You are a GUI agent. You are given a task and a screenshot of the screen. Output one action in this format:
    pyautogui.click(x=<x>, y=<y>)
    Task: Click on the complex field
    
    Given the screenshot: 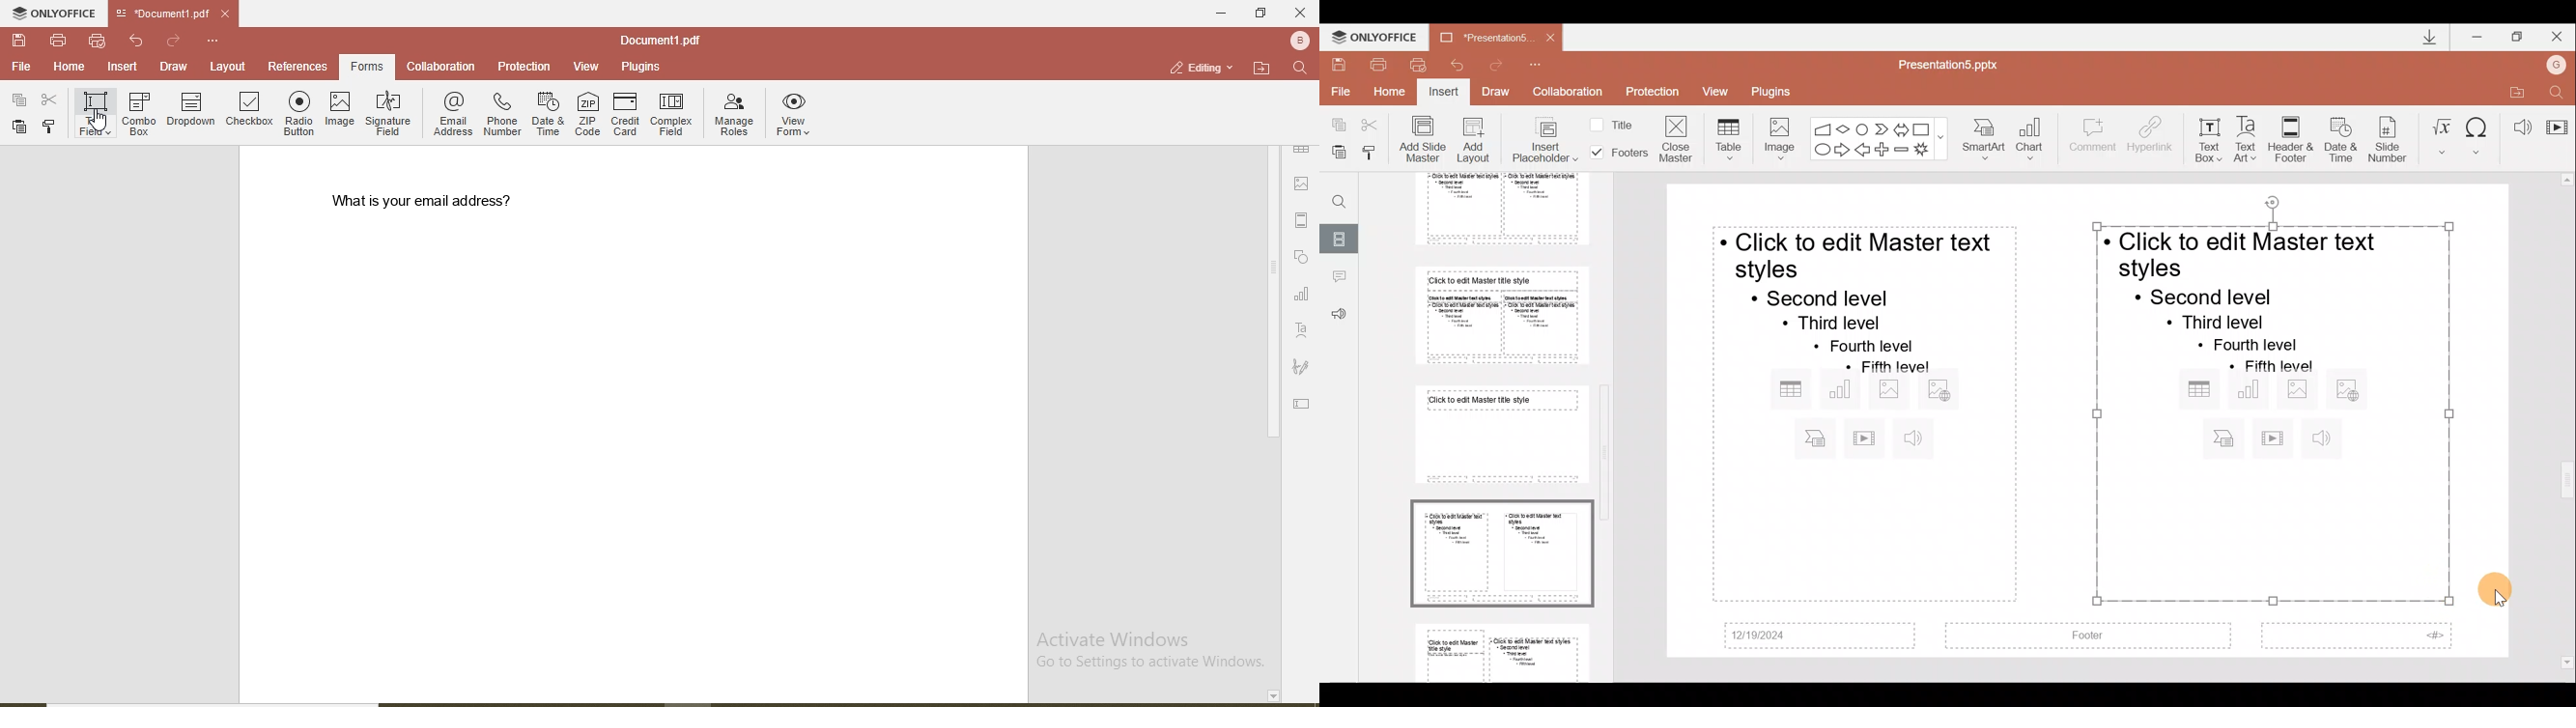 What is the action you would take?
    pyautogui.click(x=673, y=114)
    